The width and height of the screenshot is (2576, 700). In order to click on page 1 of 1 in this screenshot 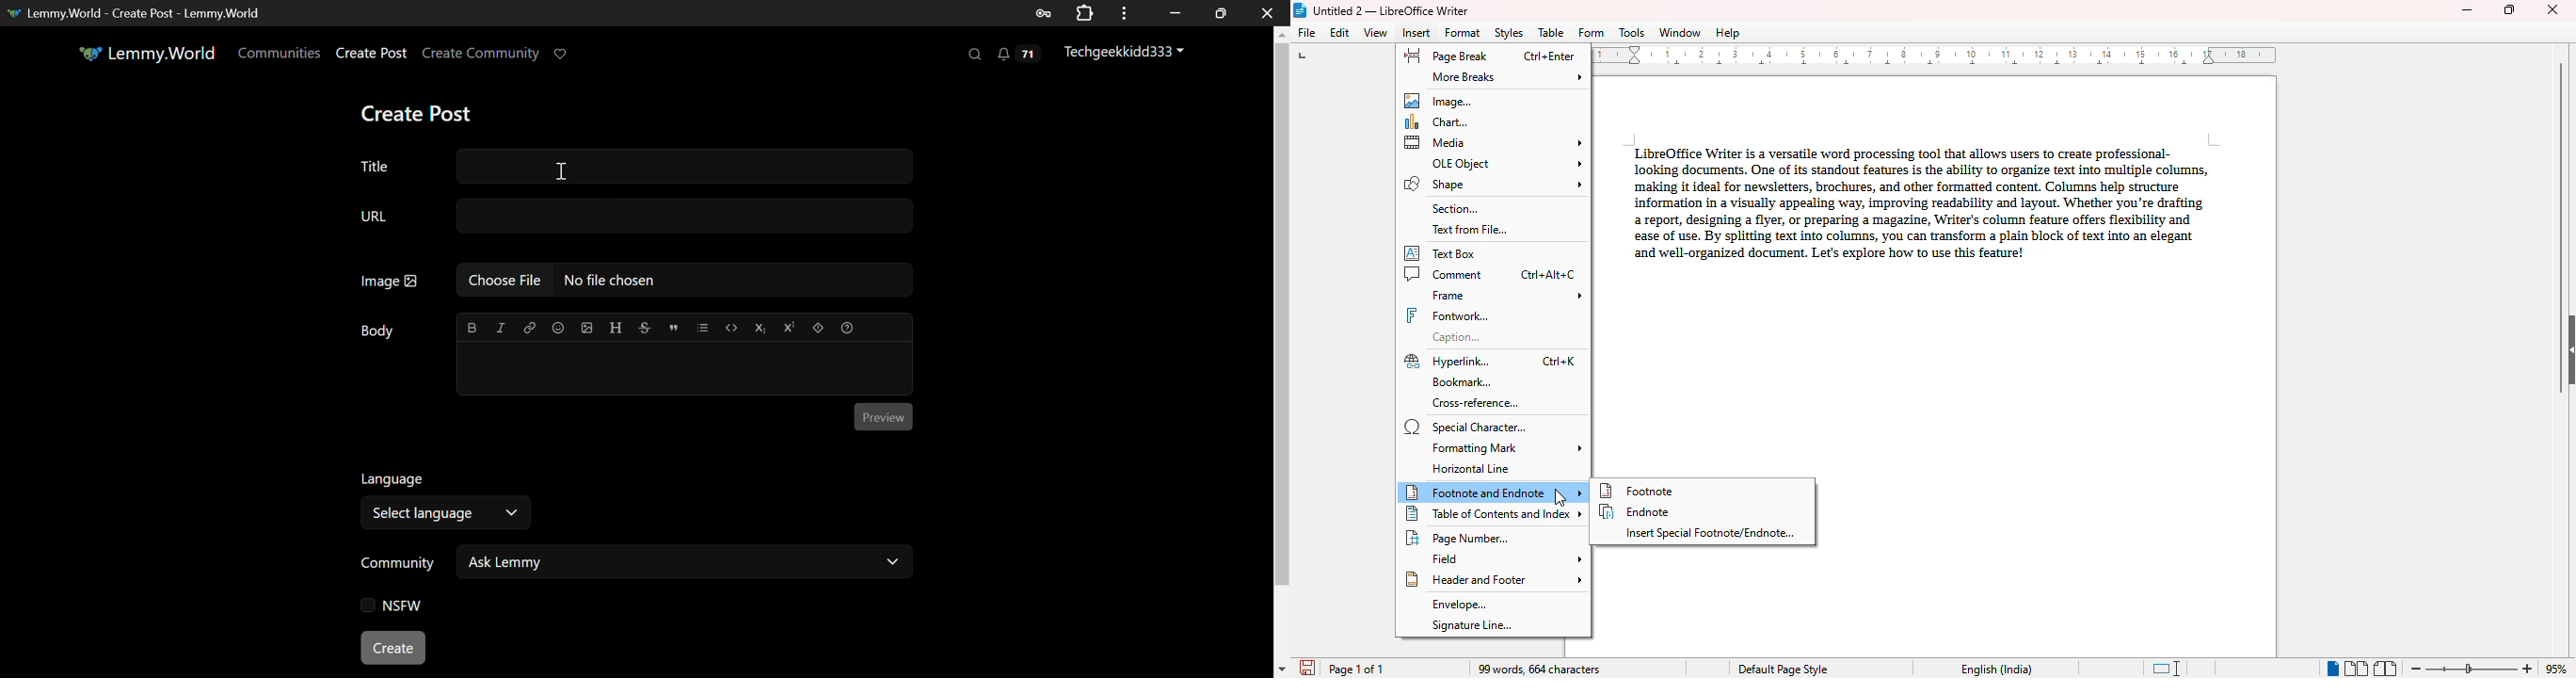, I will do `click(1357, 670)`.